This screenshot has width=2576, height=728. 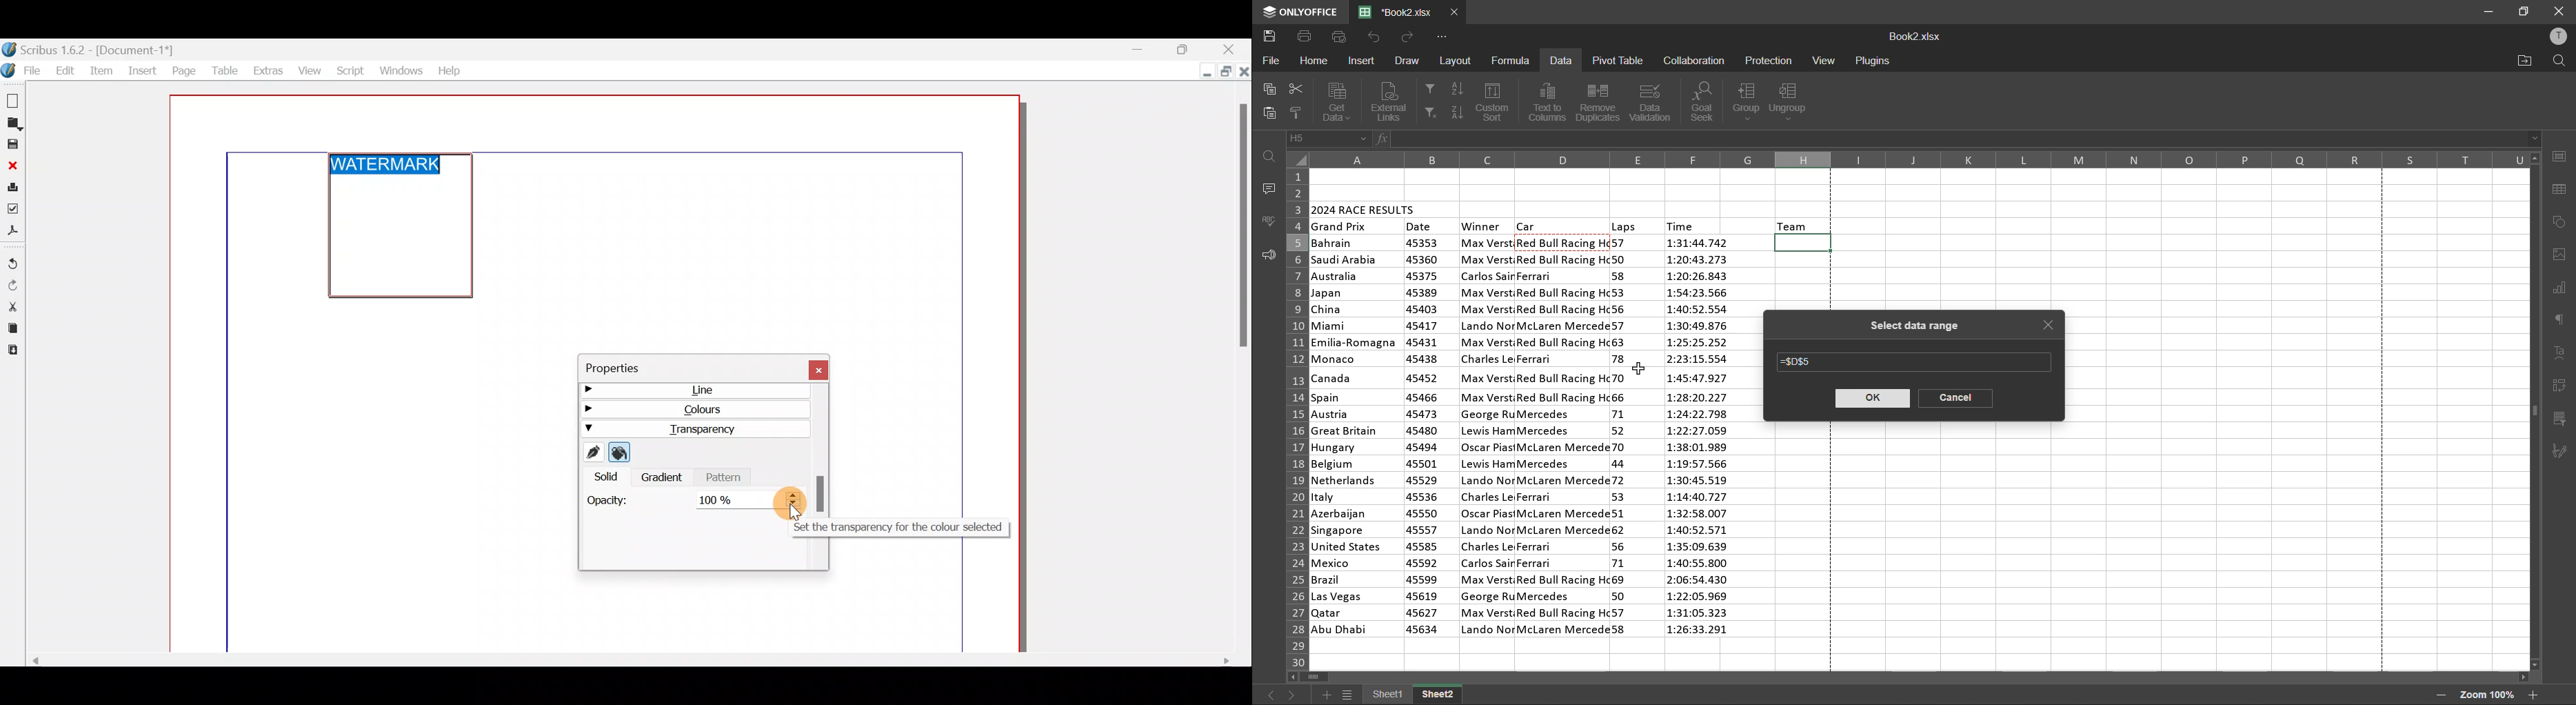 What do you see at coordinates (1225, 70) in the screenshot?
I see `Maximise` at bounding box center [1225, 70].